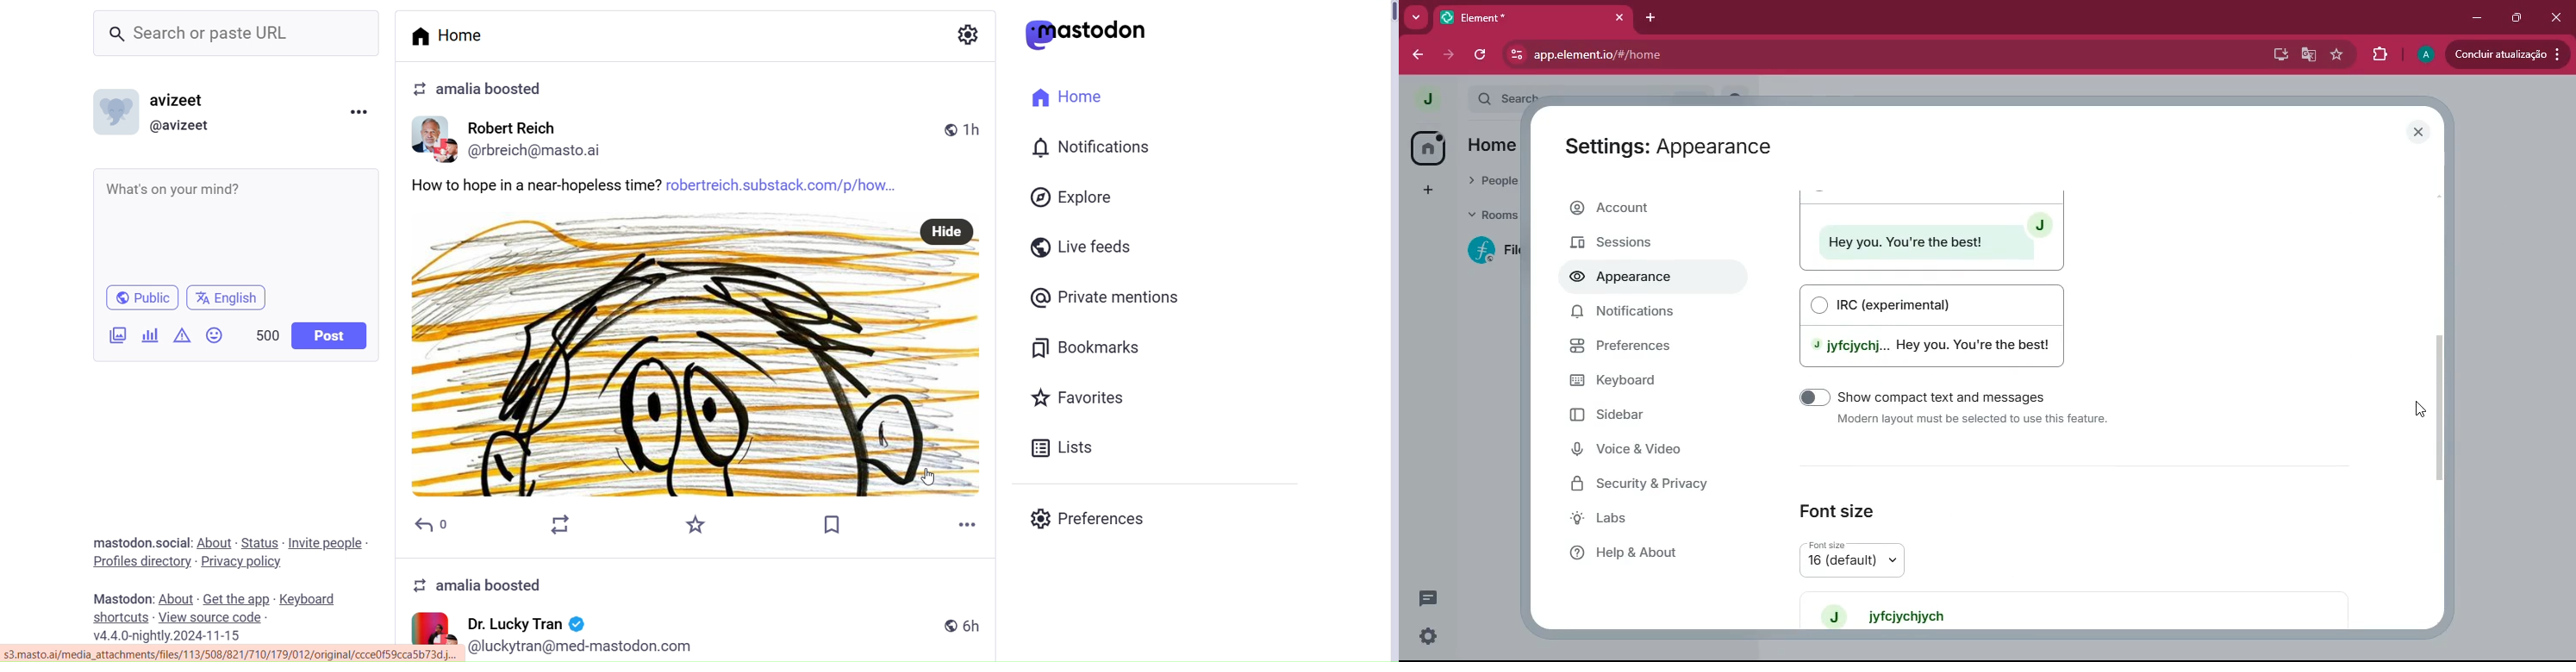  What do you see at coordinates (971, 523) in the screenshot?
I see `More` at bounding box center [971, 523].